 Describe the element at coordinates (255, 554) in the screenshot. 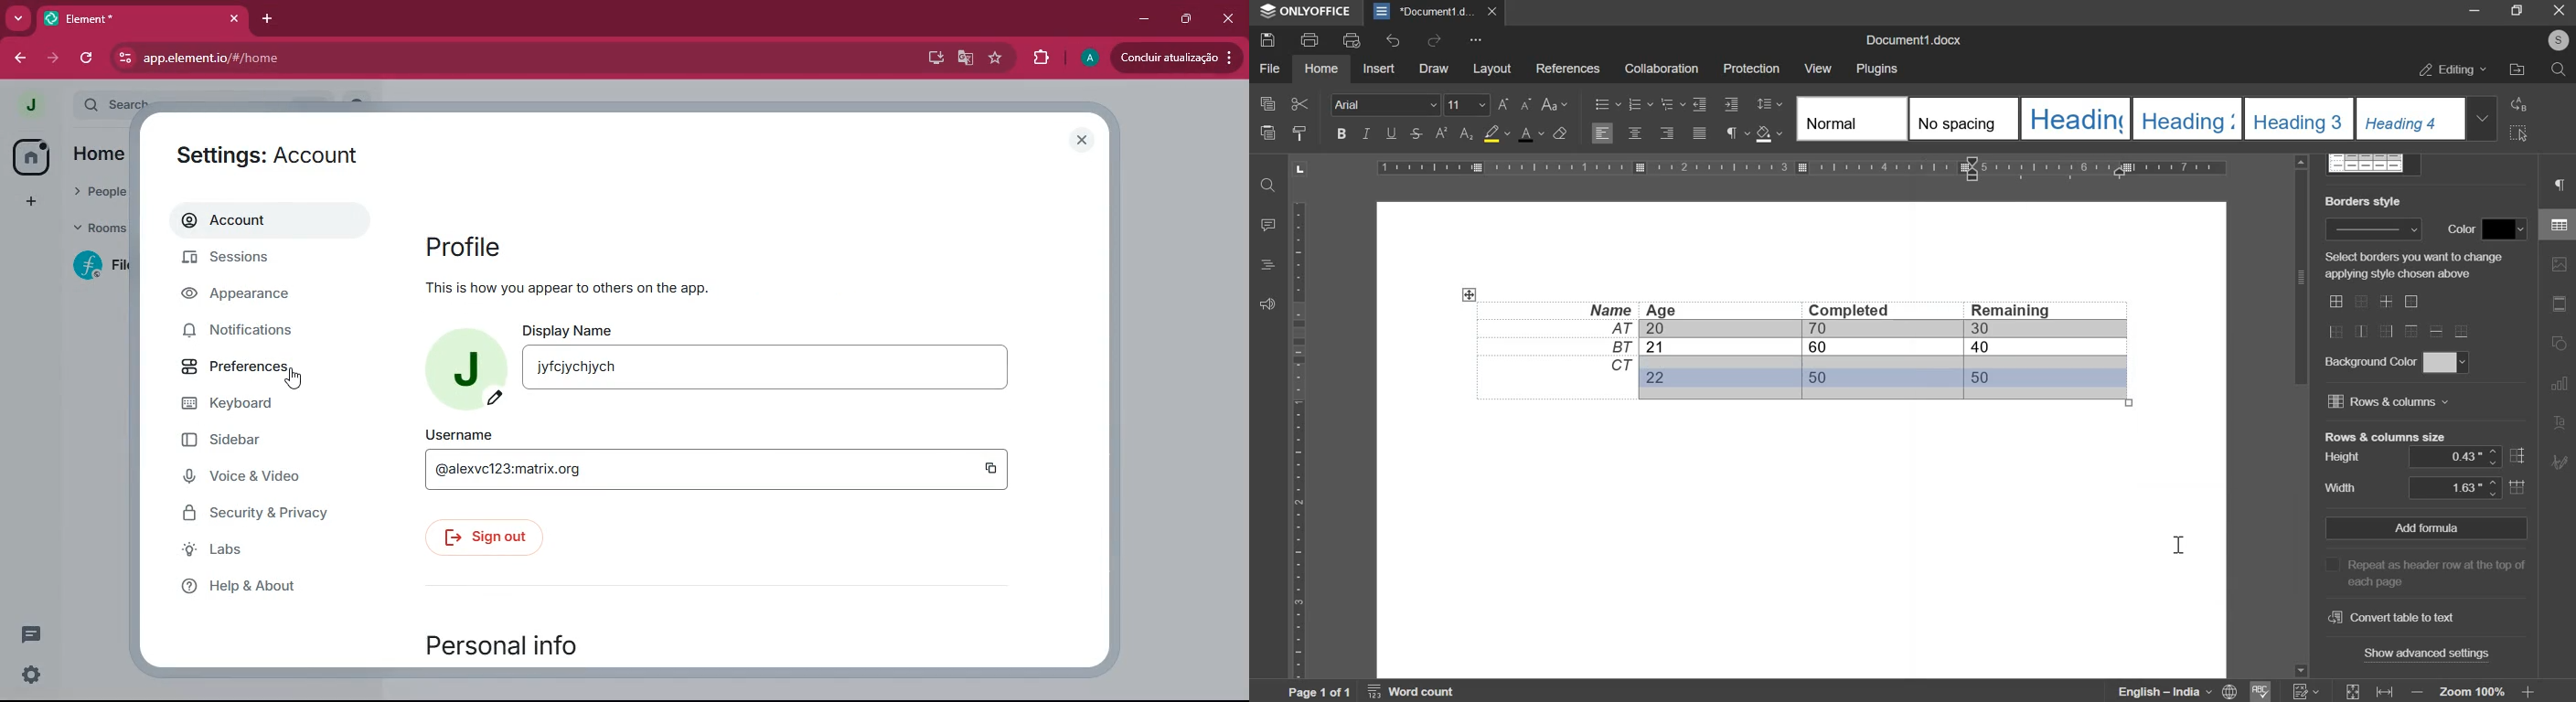

I see `labs` at that location.